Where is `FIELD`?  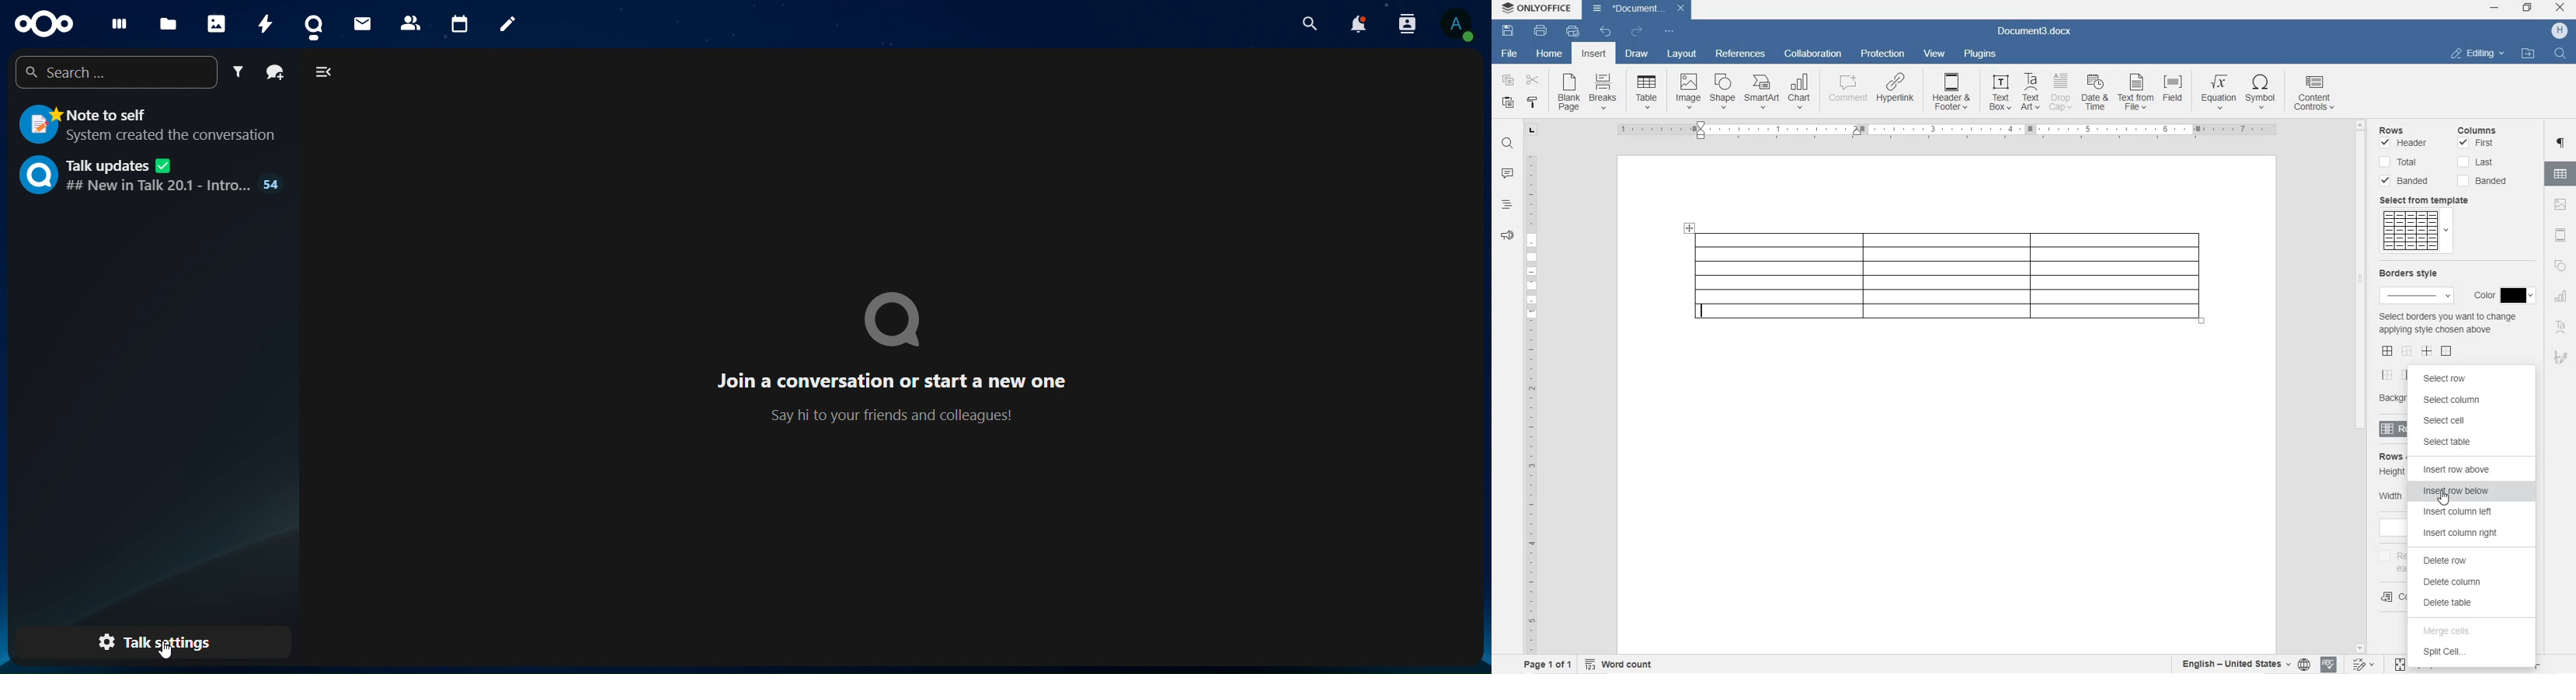
FIELD is located at coordinates (2172, 90).